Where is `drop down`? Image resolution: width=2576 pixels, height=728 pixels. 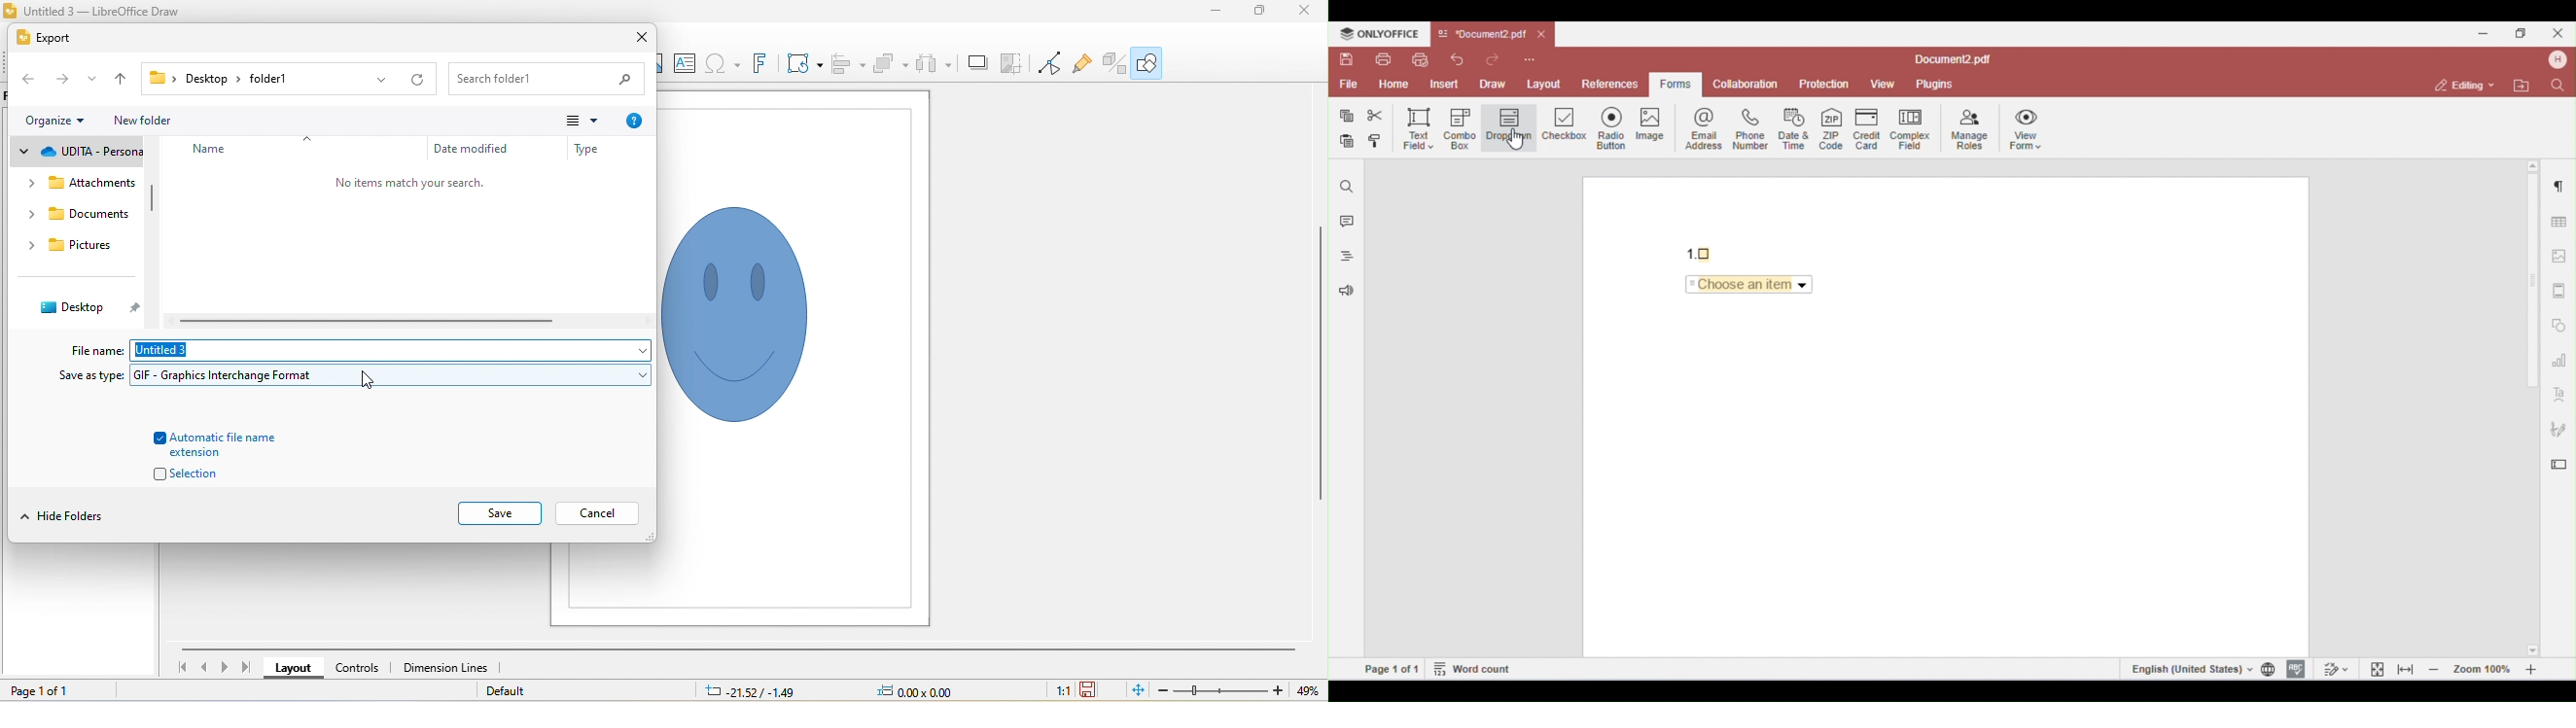 drop down is located at coordinates (639, 348).